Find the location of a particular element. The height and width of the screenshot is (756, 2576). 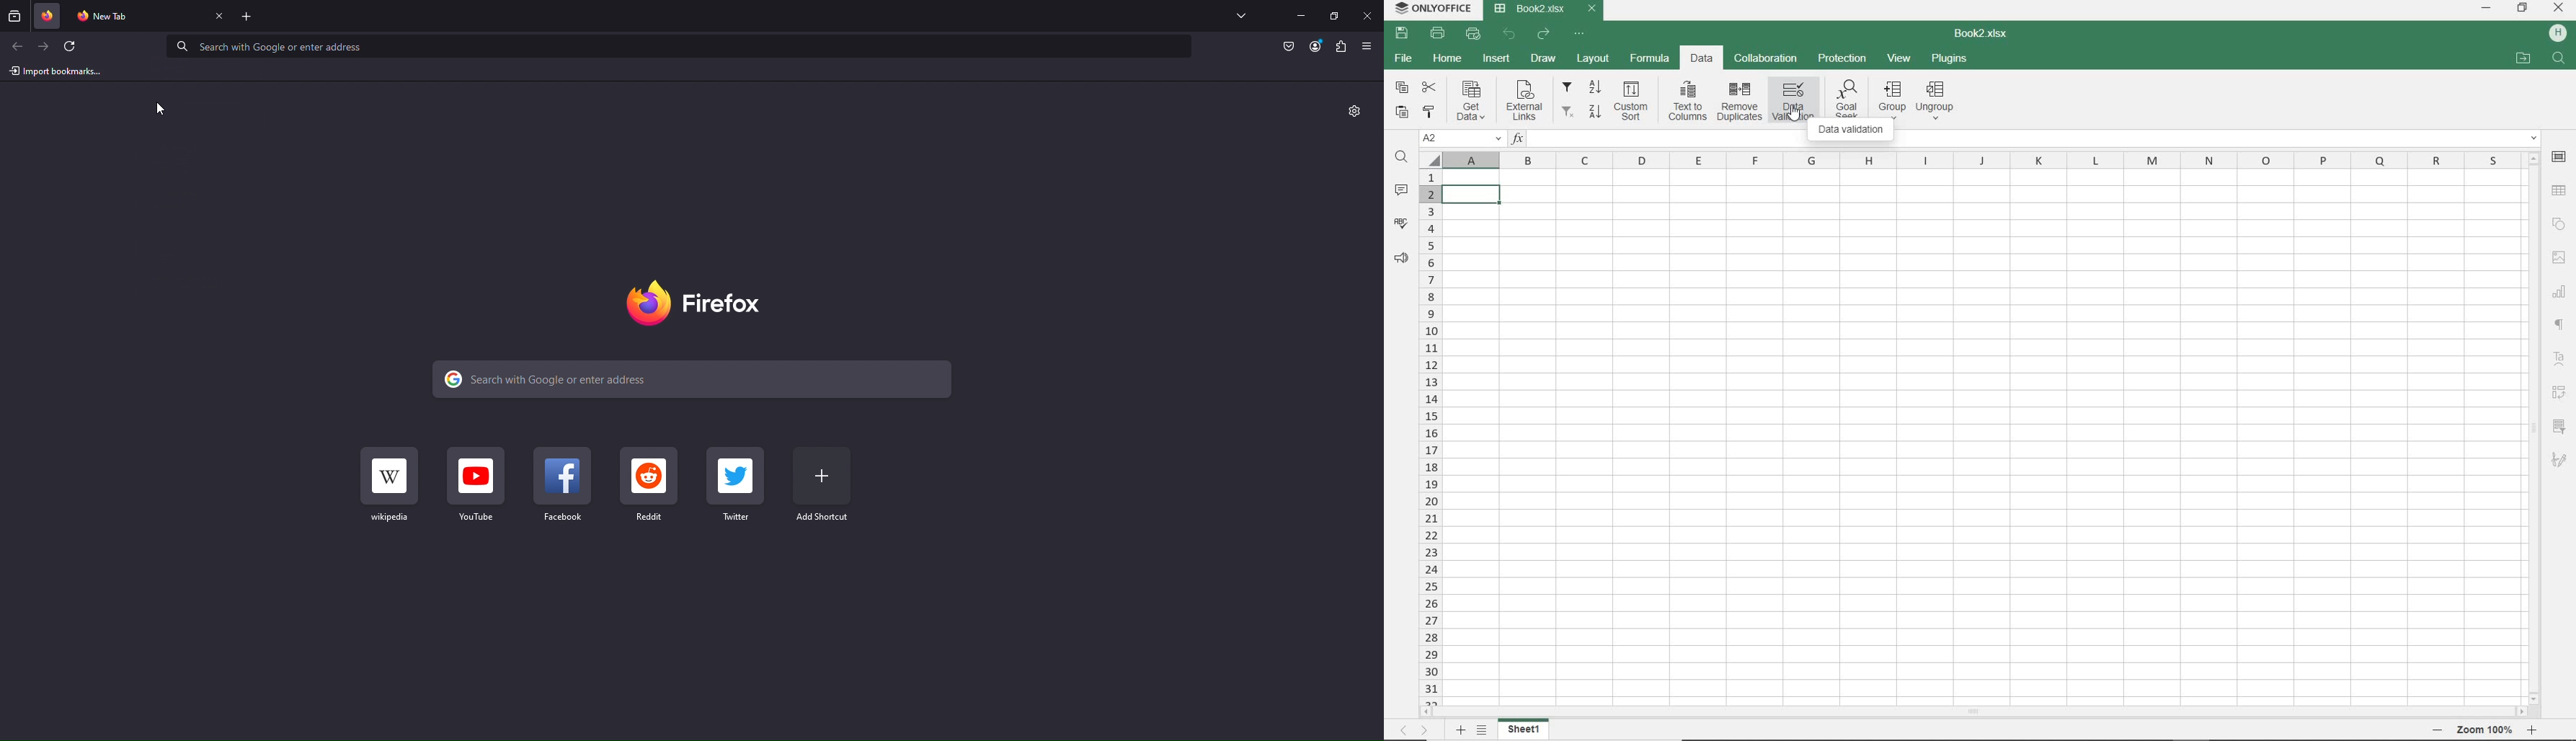

Close is located at coordinates (1367, 17).